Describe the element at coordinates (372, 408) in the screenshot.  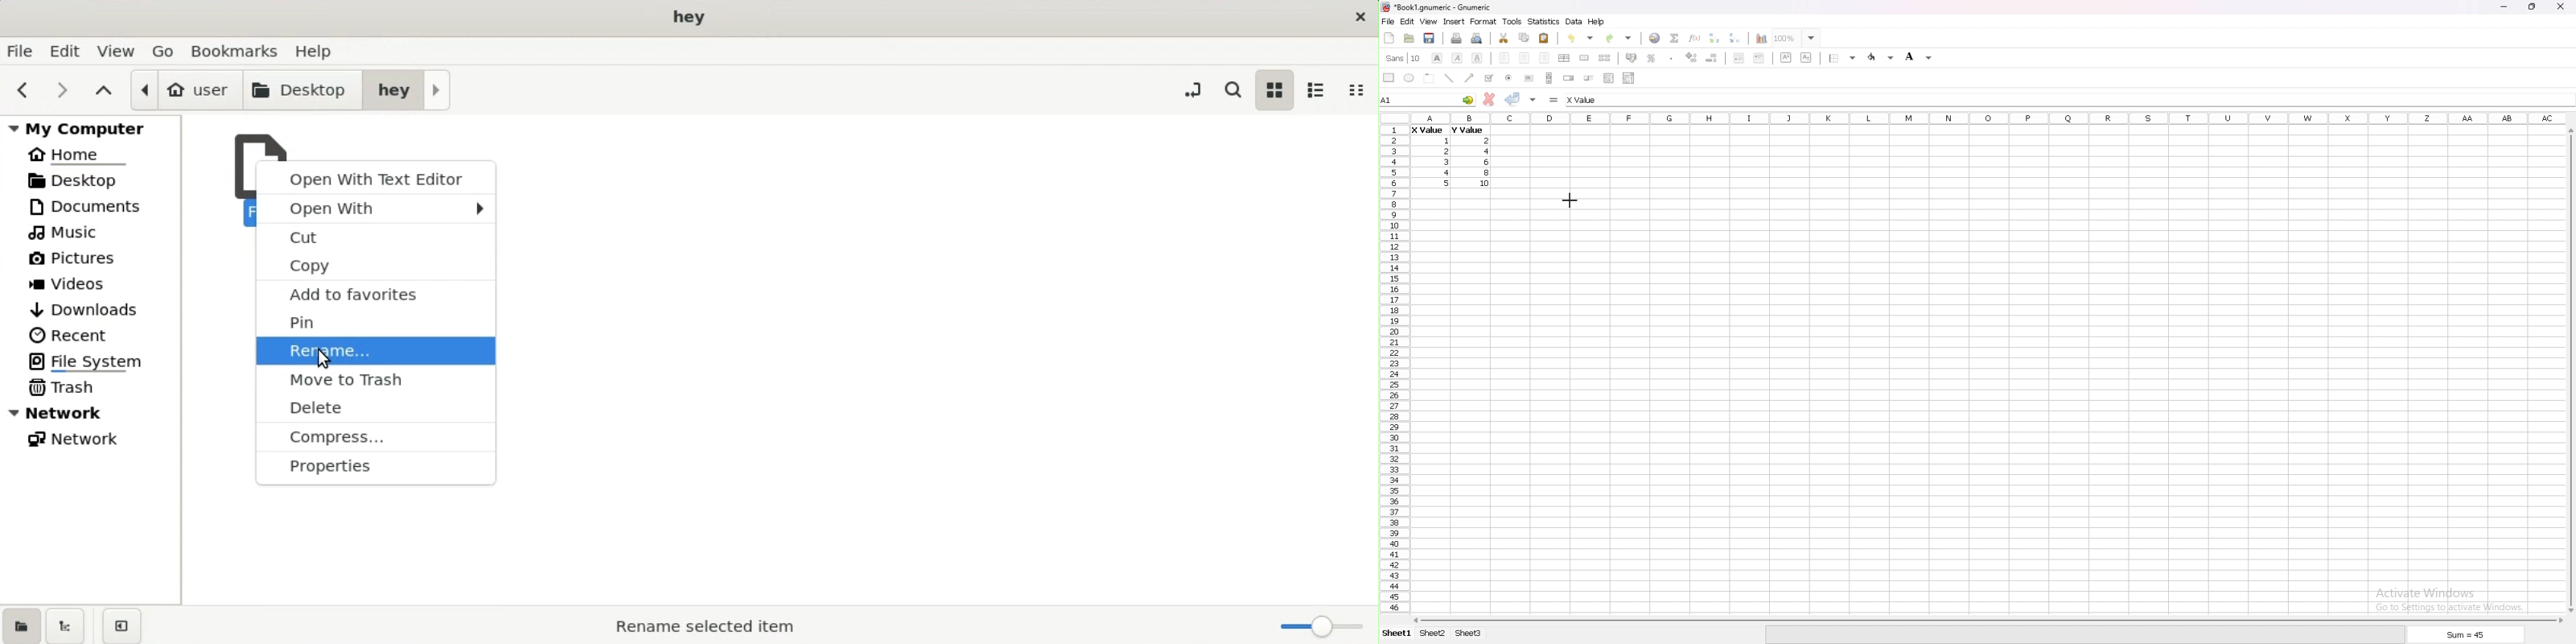
I see `delete` at that location.